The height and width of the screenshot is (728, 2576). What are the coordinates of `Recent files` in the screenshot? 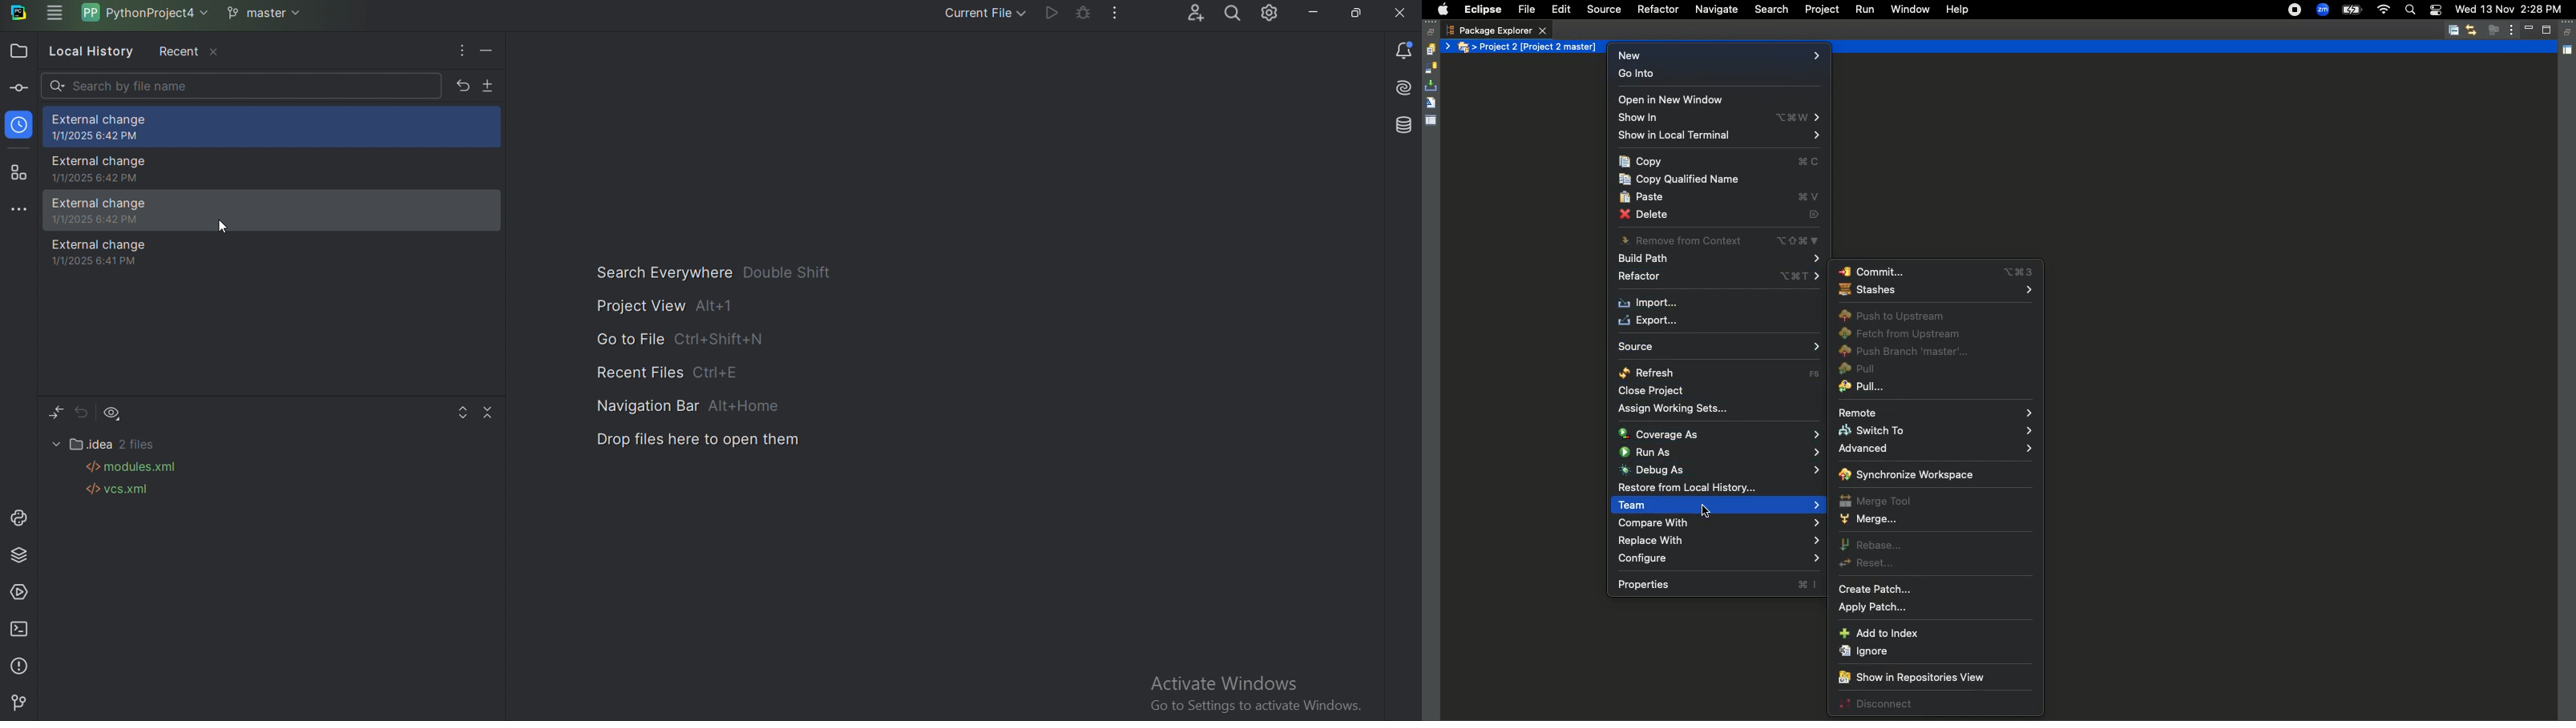 It's located at (657, 370).